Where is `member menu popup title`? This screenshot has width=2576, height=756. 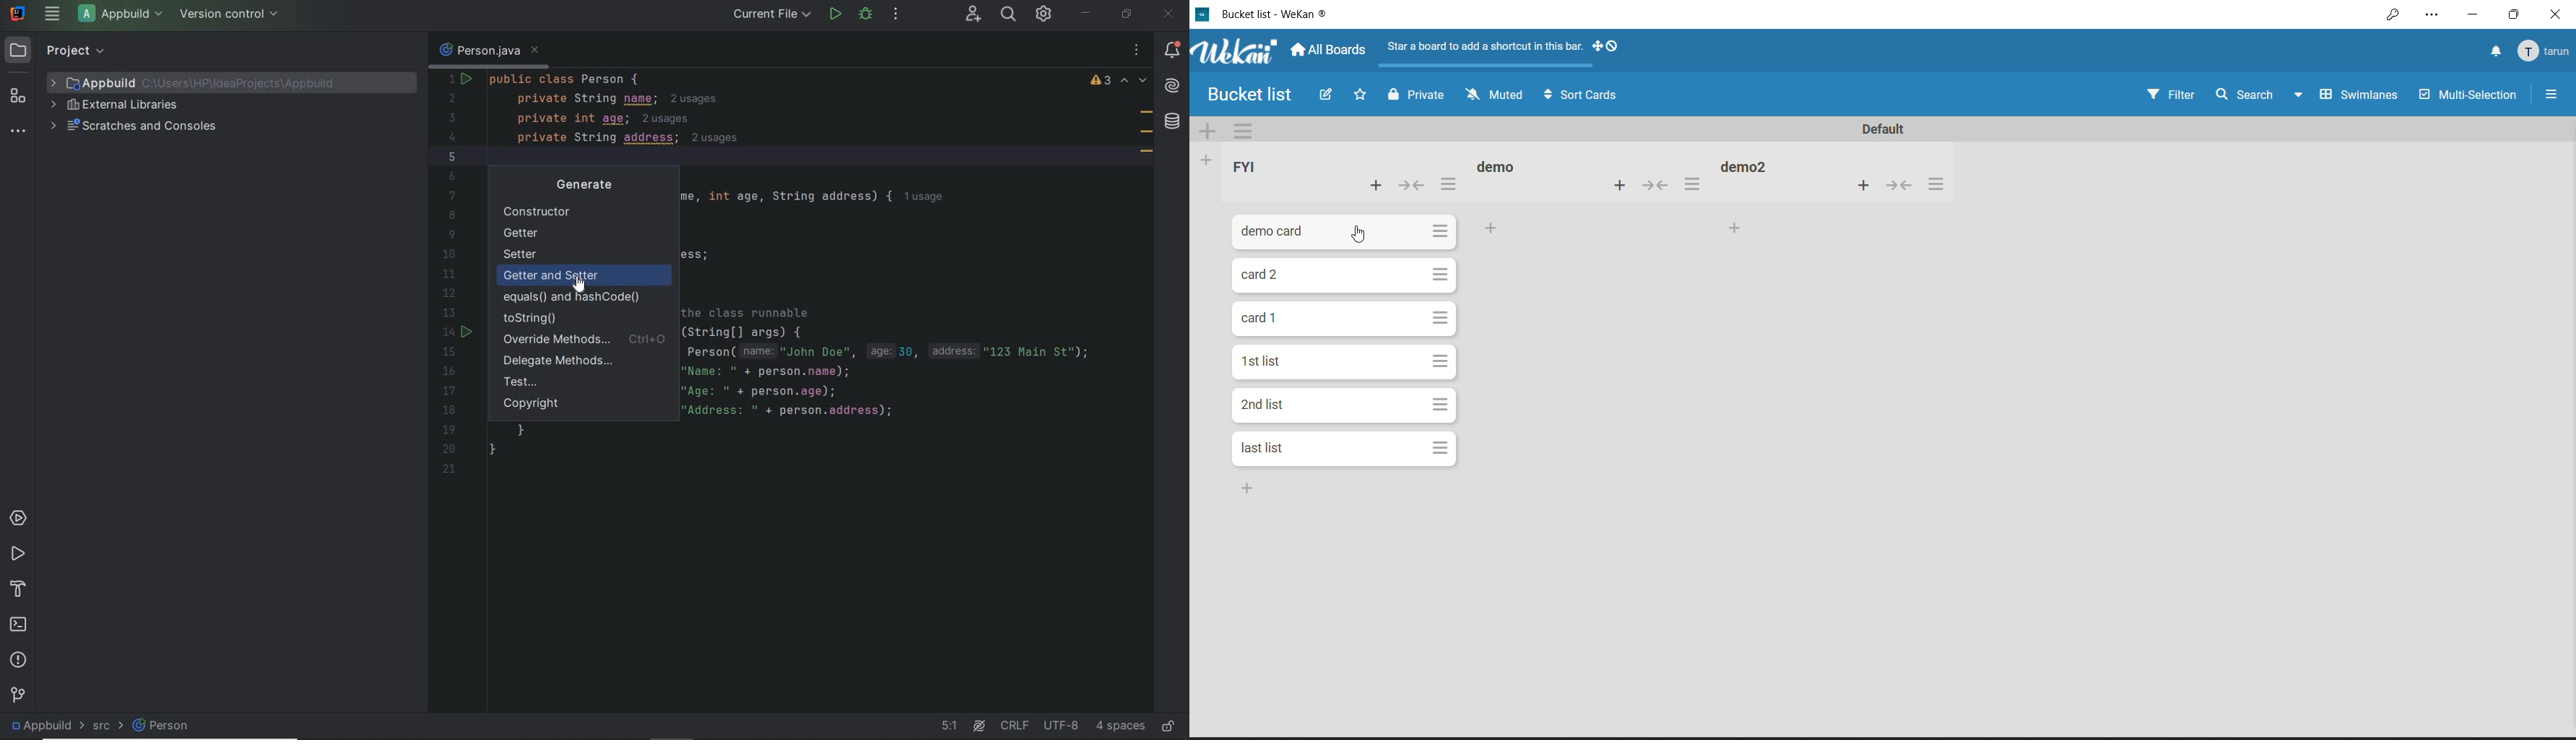 member menu popup title is located at coordinates (2544, 51).